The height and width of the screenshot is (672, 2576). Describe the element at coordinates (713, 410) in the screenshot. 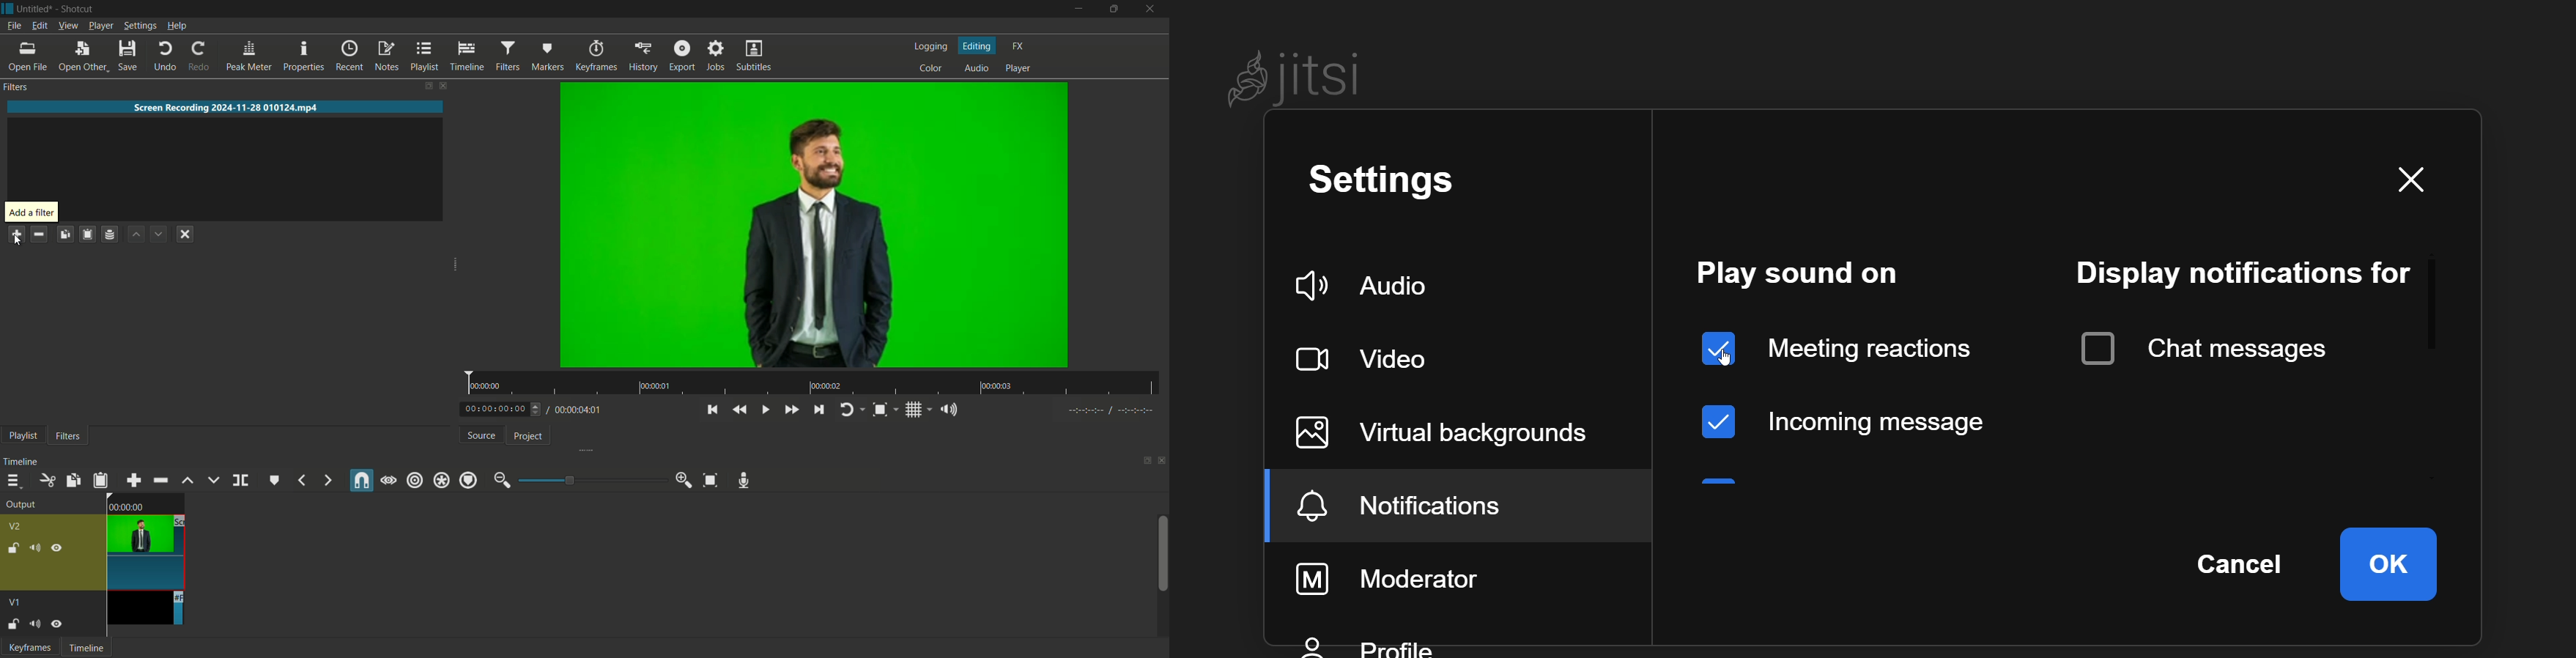

I see `skip to the previous point` at that location.